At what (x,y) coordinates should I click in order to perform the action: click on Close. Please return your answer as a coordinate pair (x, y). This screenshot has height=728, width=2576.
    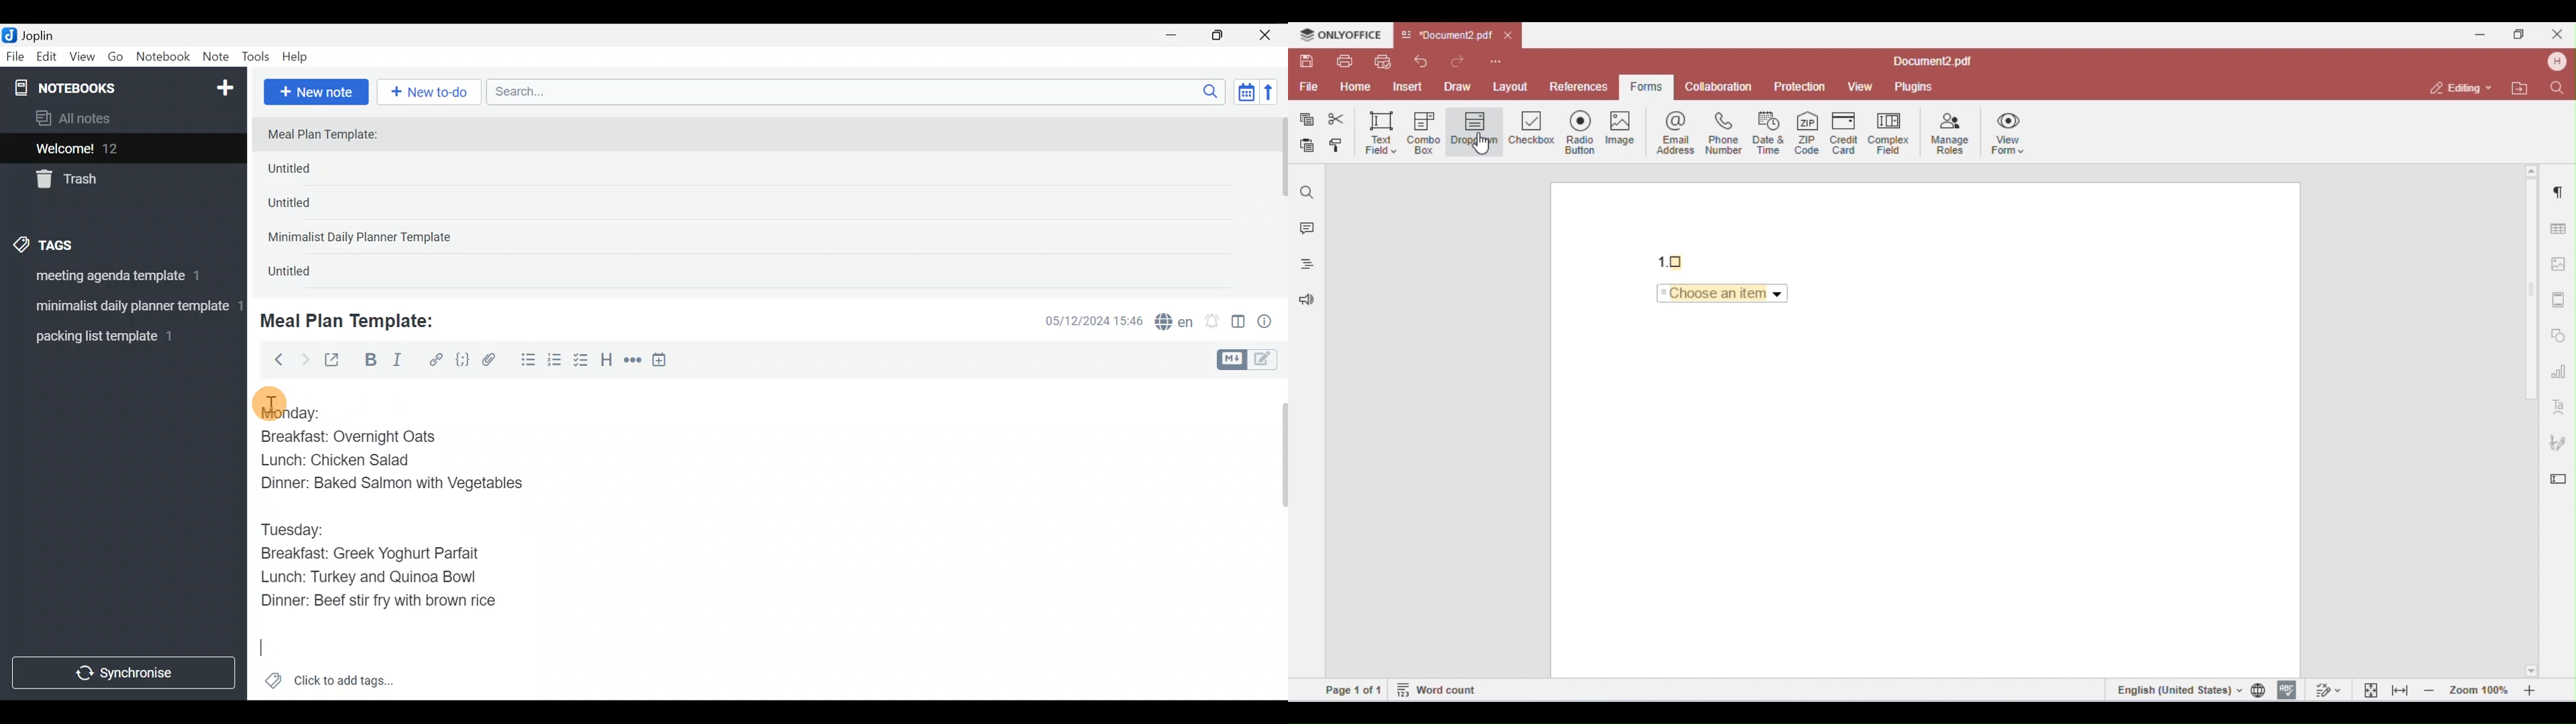
    Looking at the image, I should click on (1267, 36).